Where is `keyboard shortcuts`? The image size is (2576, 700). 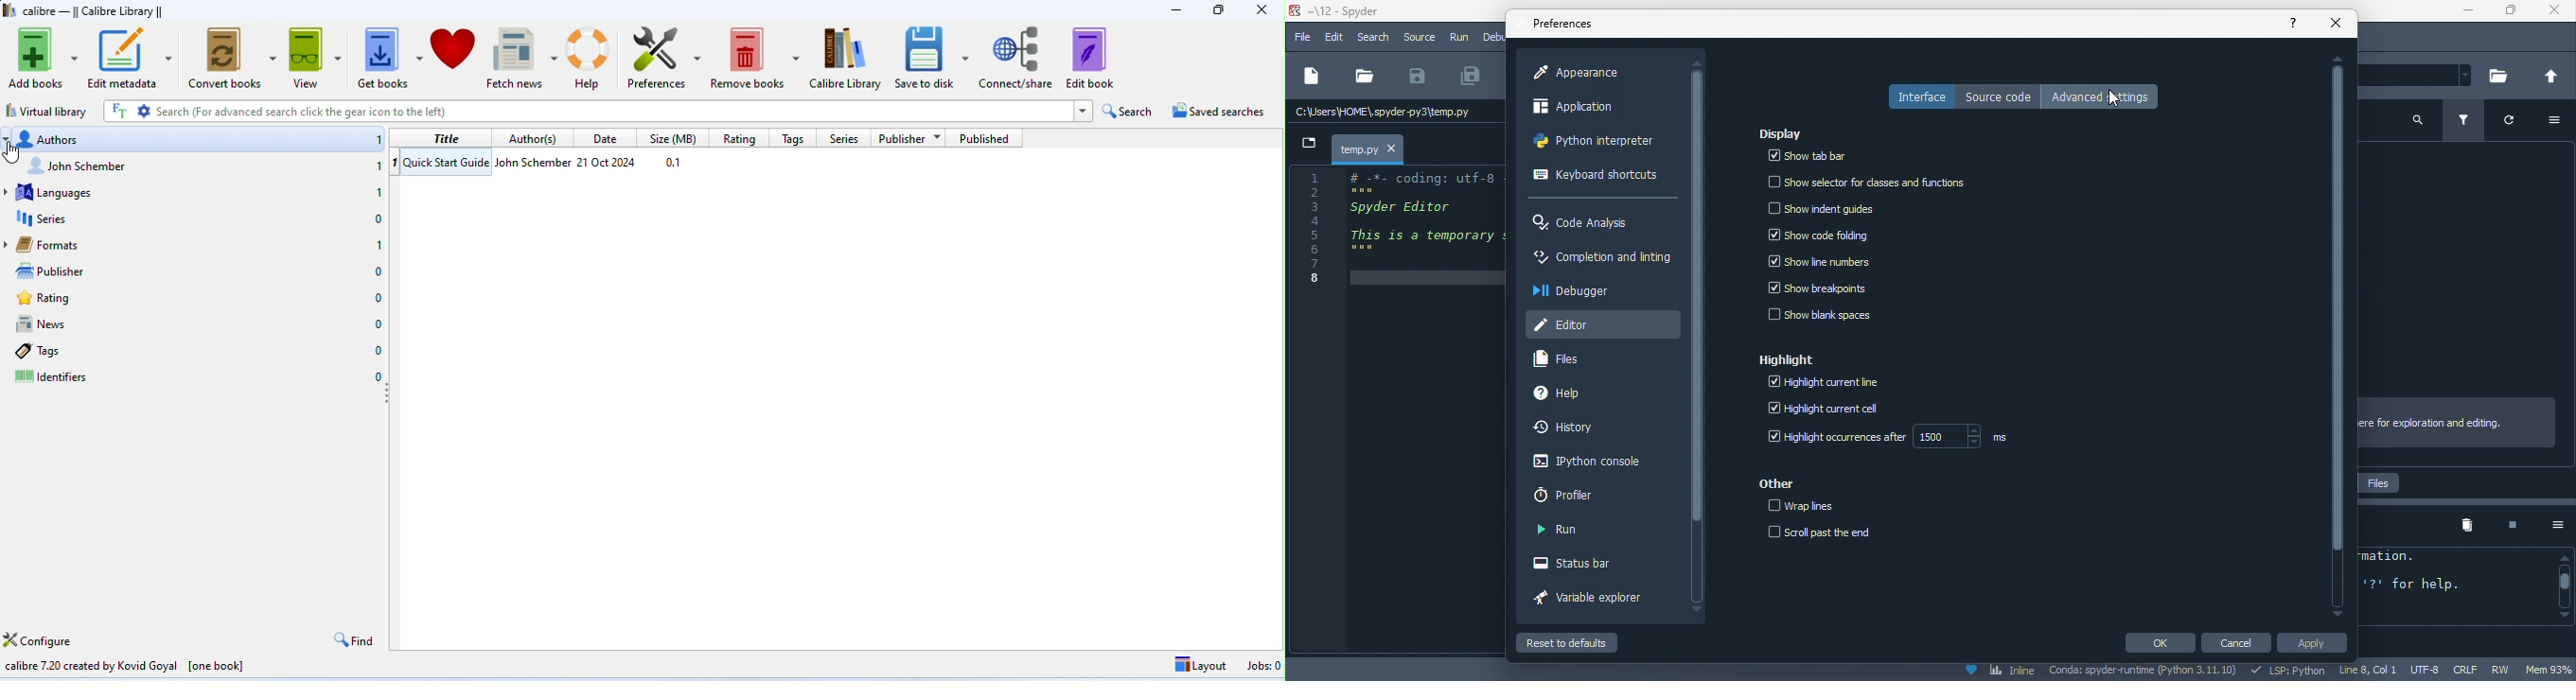 keyboard shortcuts is located at coordinates (1596, 177).